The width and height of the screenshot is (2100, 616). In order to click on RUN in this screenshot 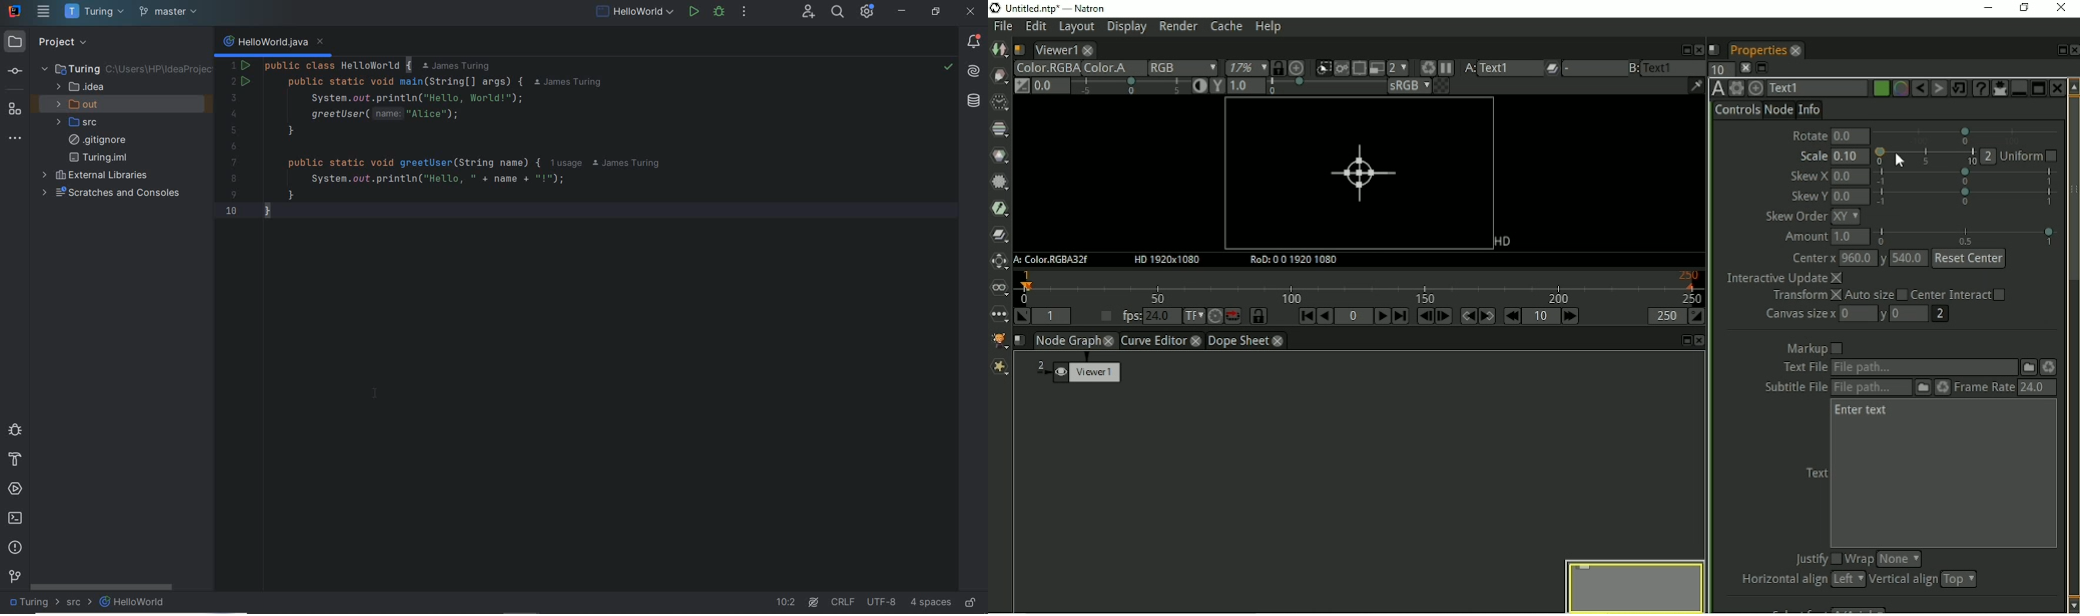, I will do `click(692, 11)`.